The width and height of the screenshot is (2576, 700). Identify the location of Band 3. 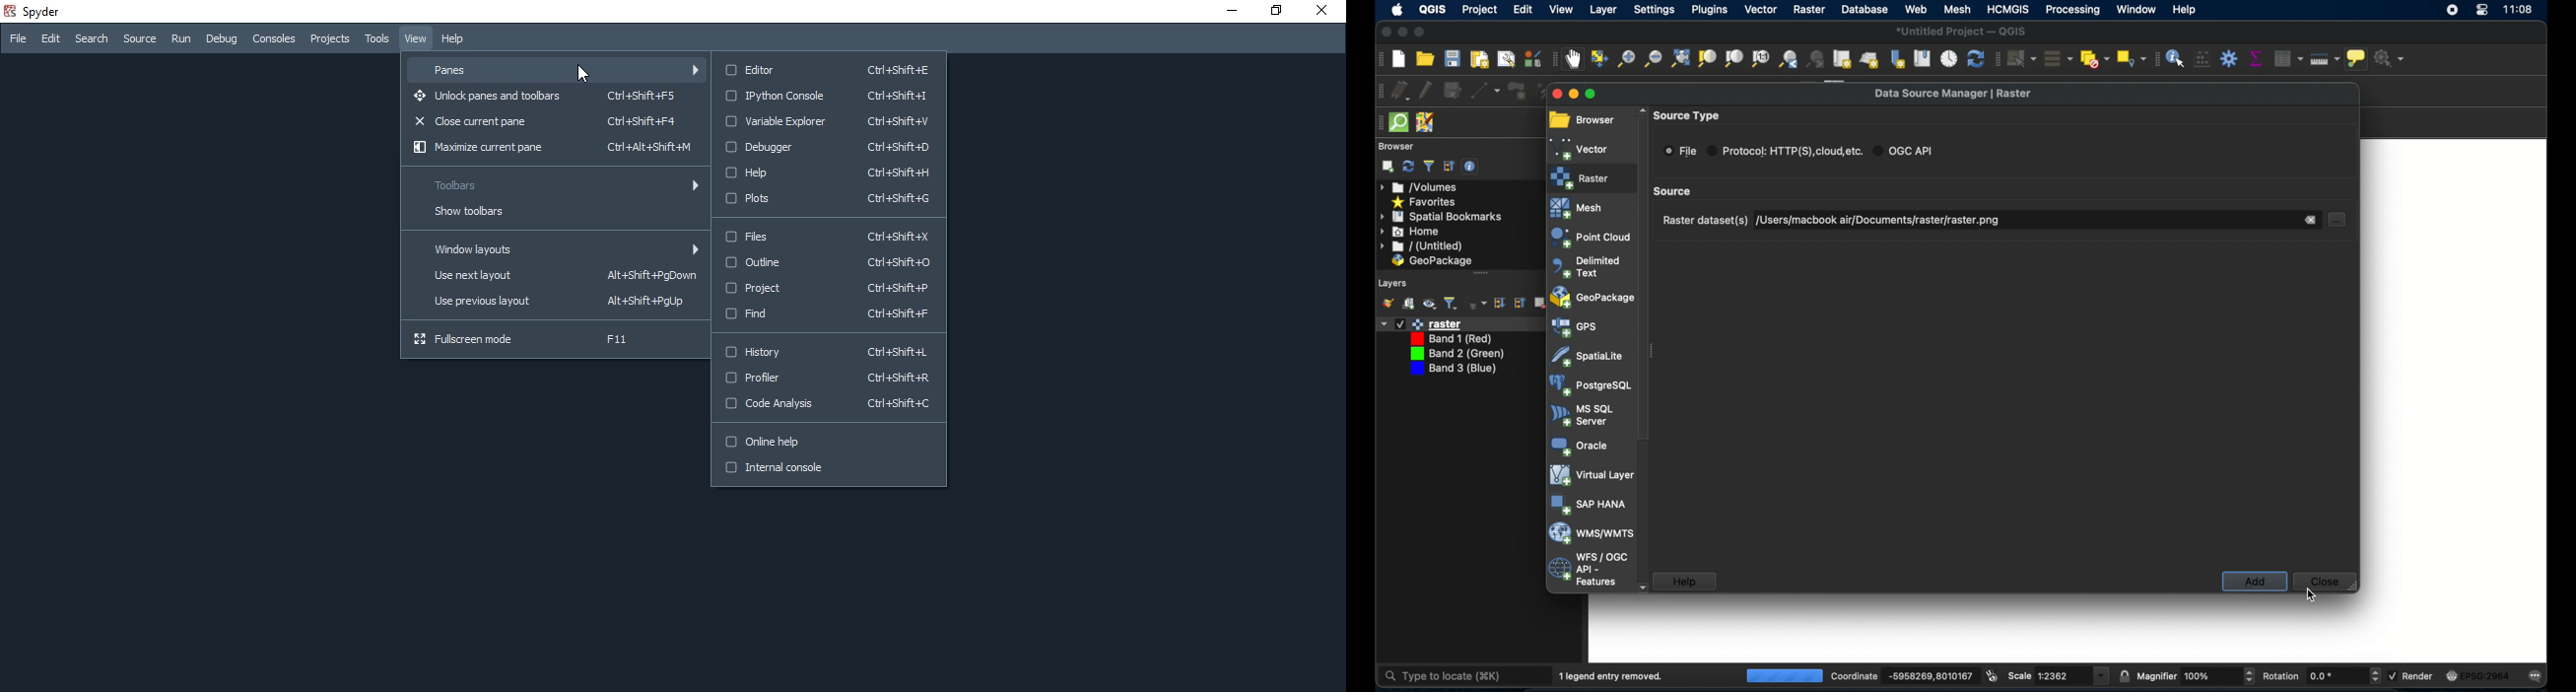
(1454, 370).